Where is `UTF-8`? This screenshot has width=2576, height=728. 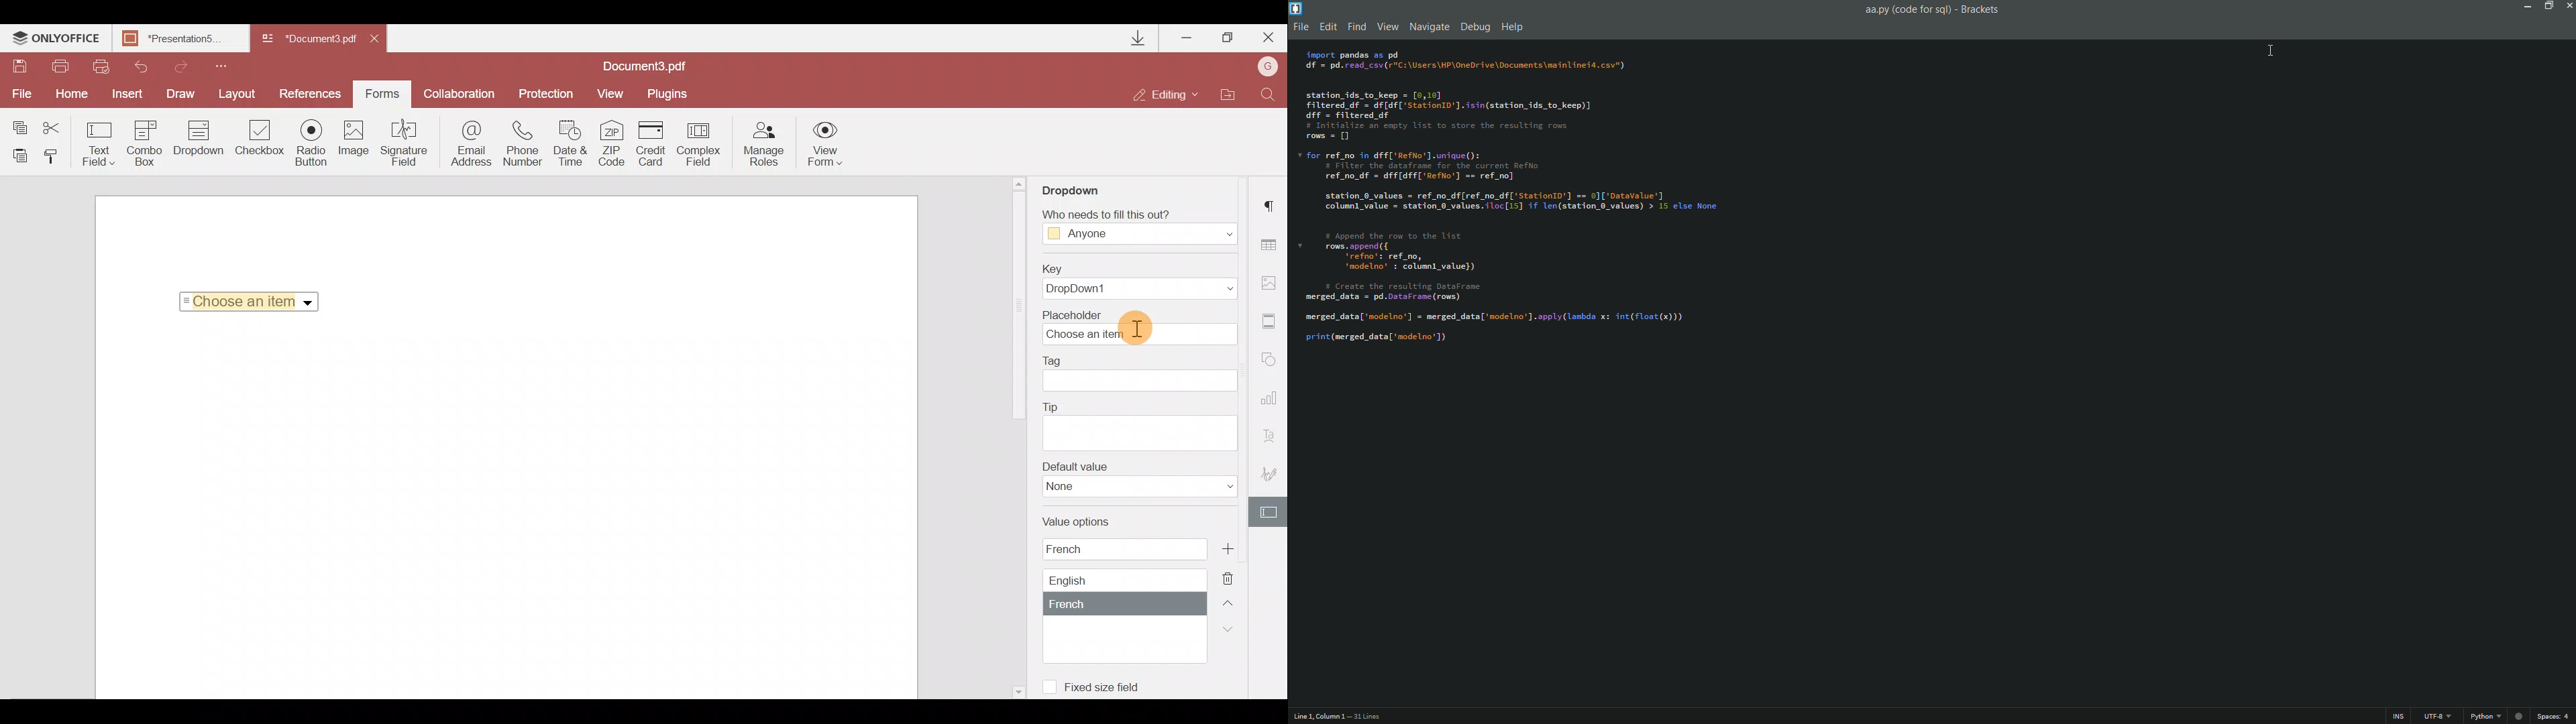 UTF-8 is located at coordinates (2437, 716).